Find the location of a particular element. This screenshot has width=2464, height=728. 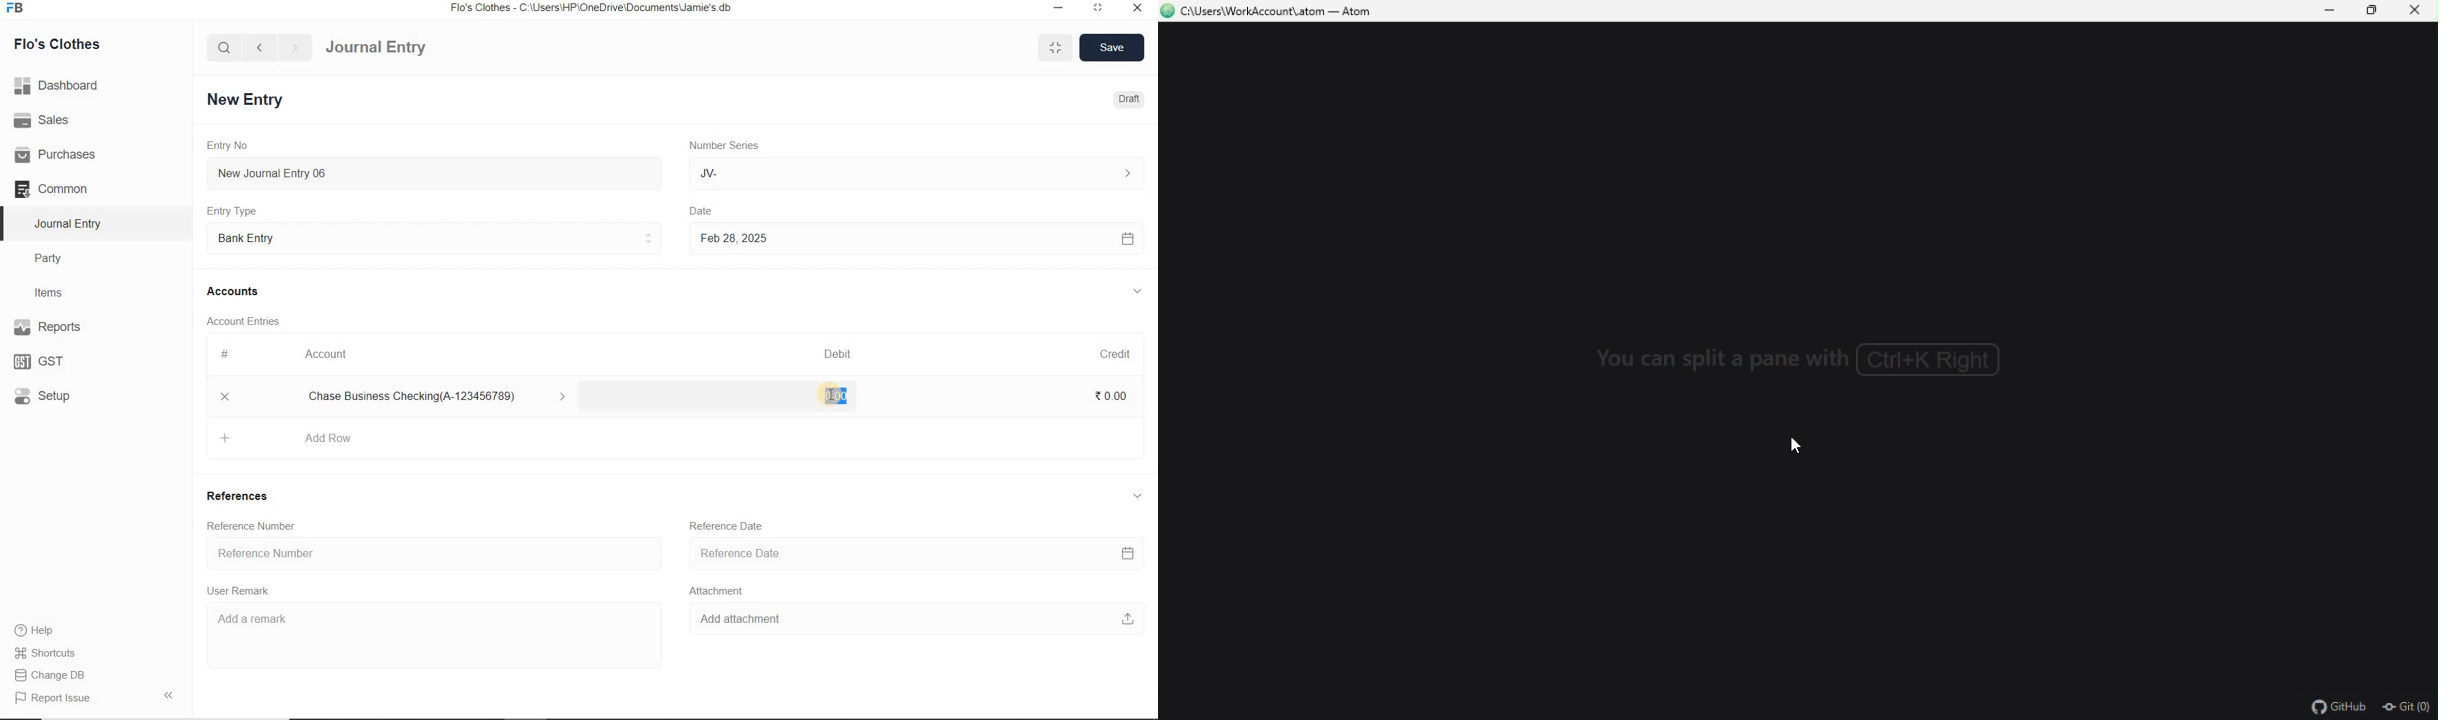

Number Series is located at coordinates (723, 146).